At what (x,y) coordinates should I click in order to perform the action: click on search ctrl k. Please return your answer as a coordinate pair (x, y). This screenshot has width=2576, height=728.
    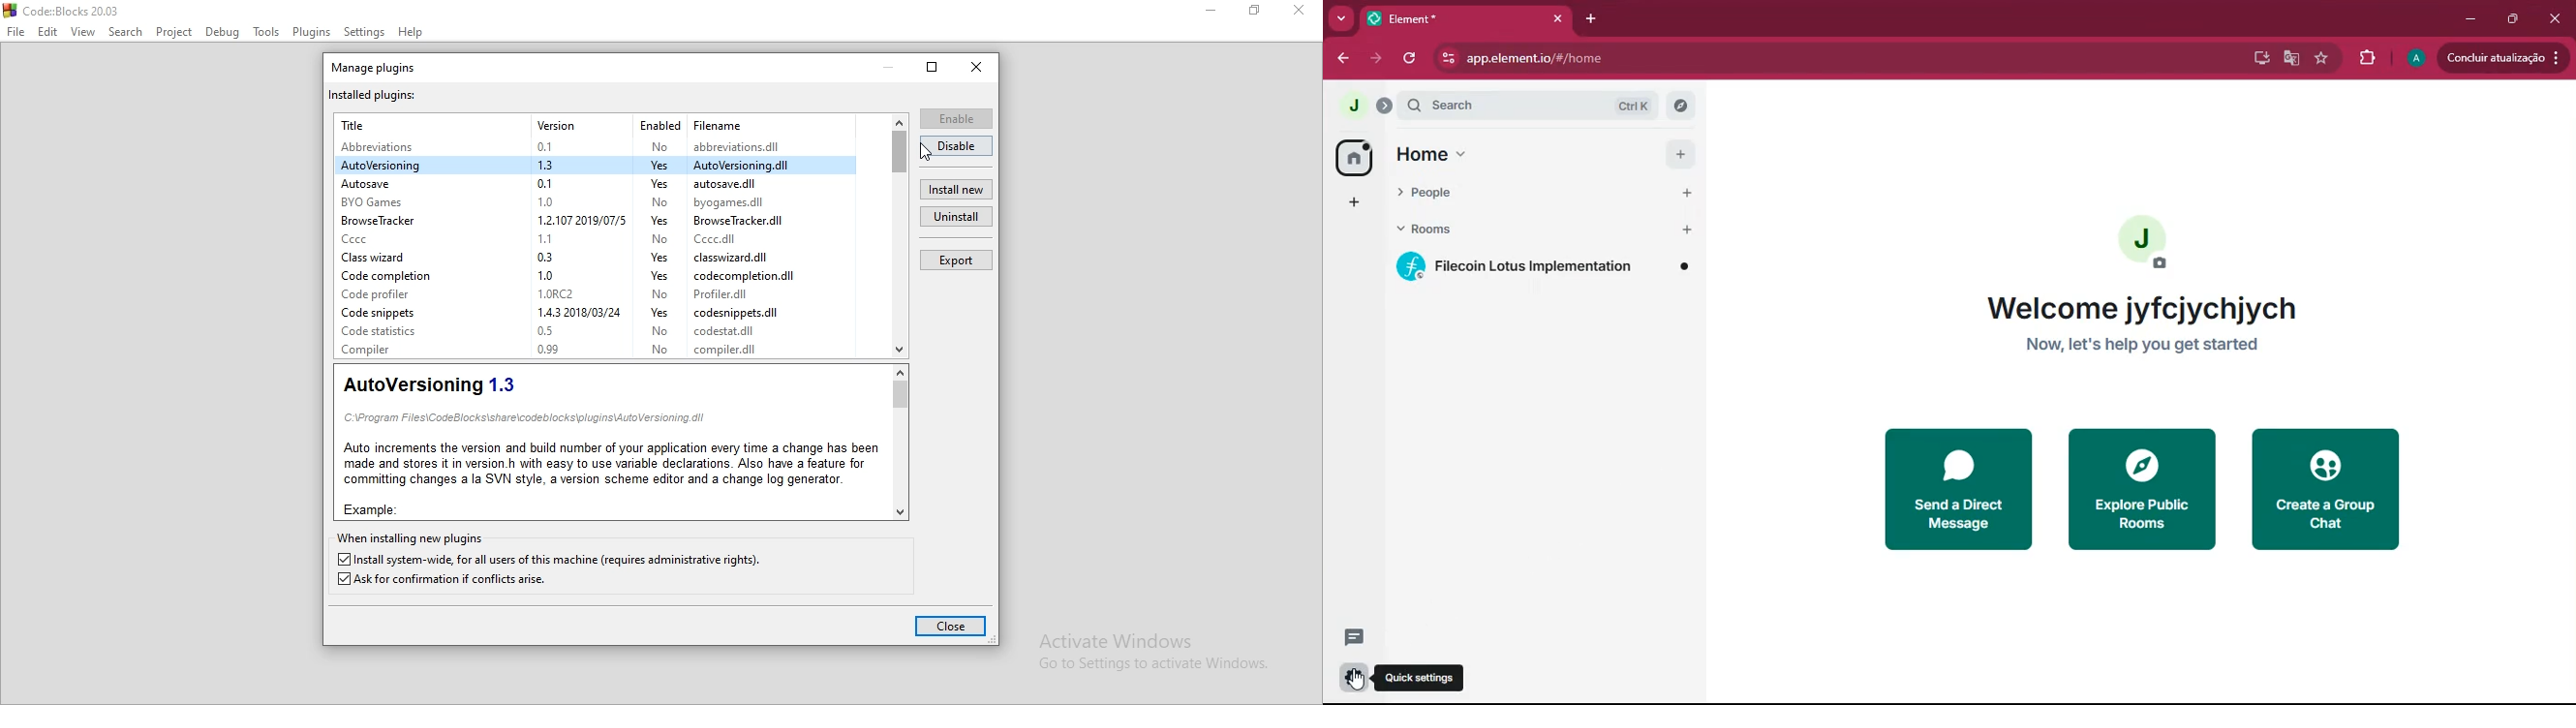
    Looking at the image, I should click on (1542, 106).